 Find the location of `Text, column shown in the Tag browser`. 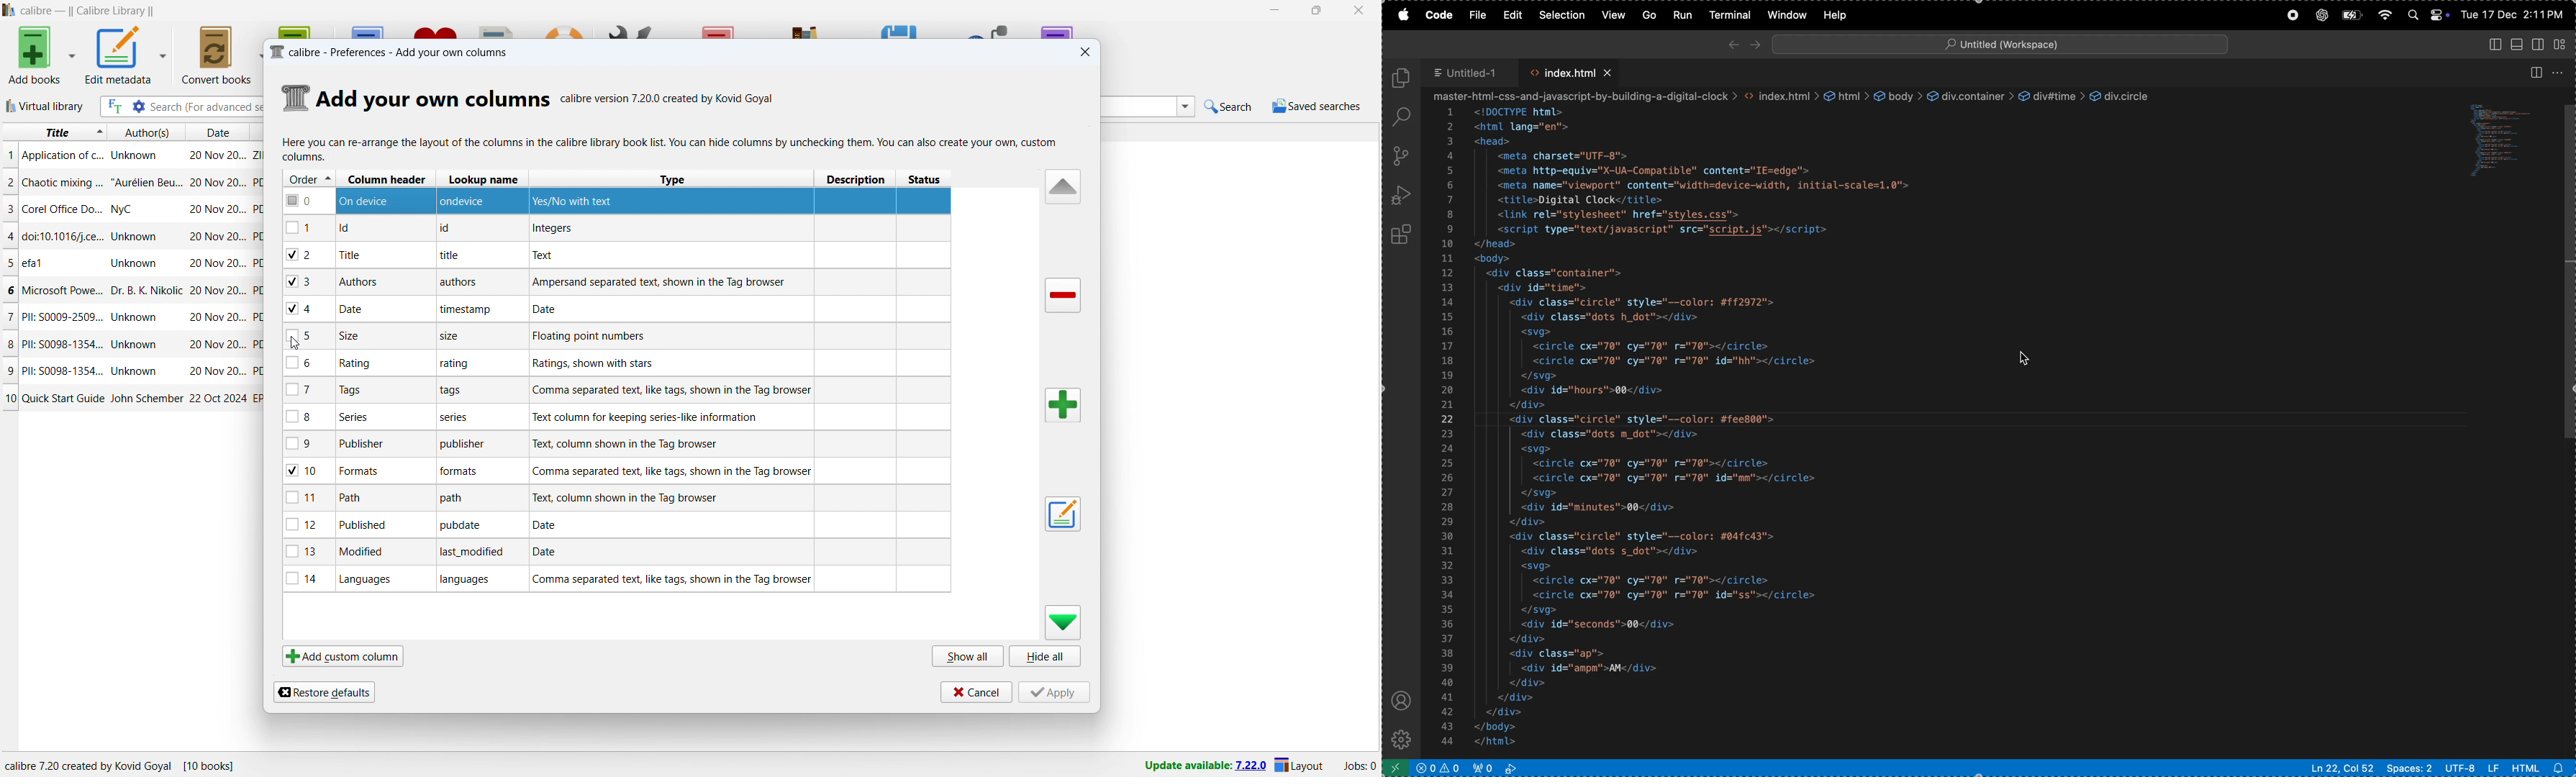

Text, column shown in the Tag browser is located at coordinates (627, 497).